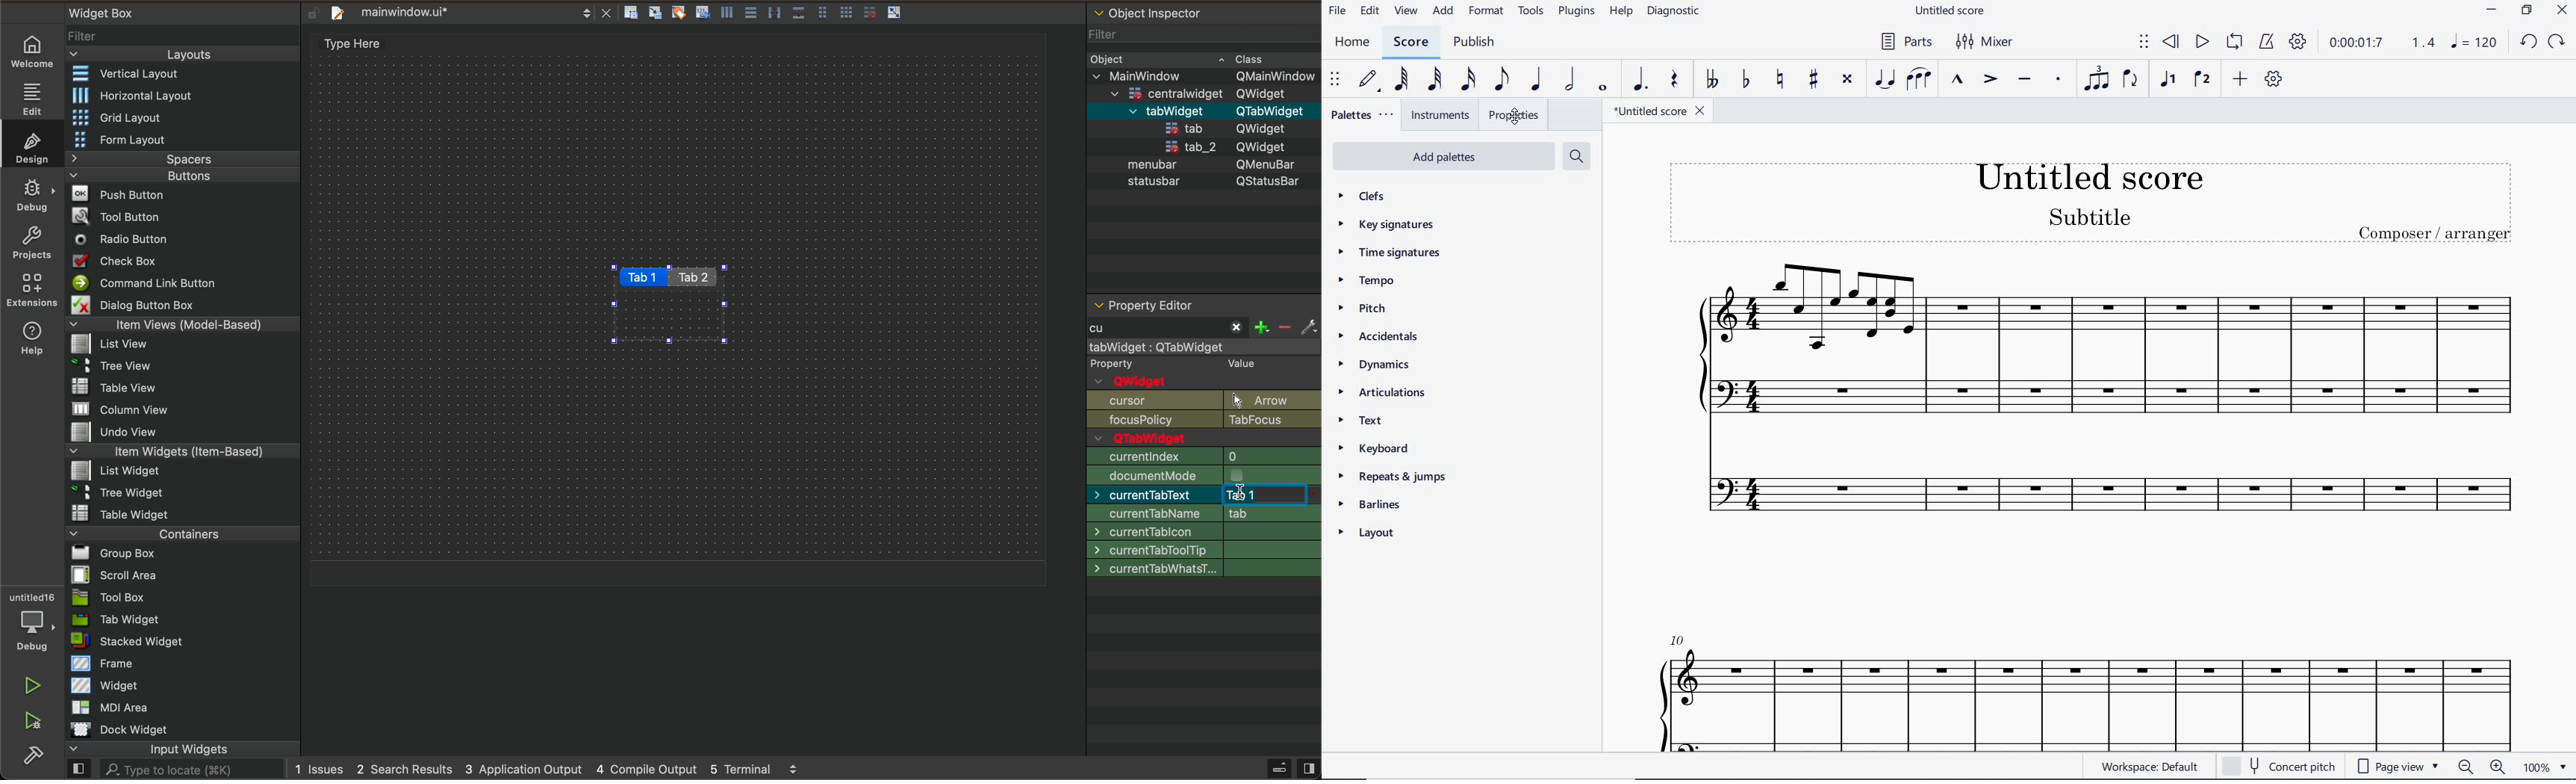 Image resolution: width=2576 pixels, height=784 pixels. What do you see at coordinates (86, 34) in the screenshot?
I see `Filter` at bounding box center [86, 34].